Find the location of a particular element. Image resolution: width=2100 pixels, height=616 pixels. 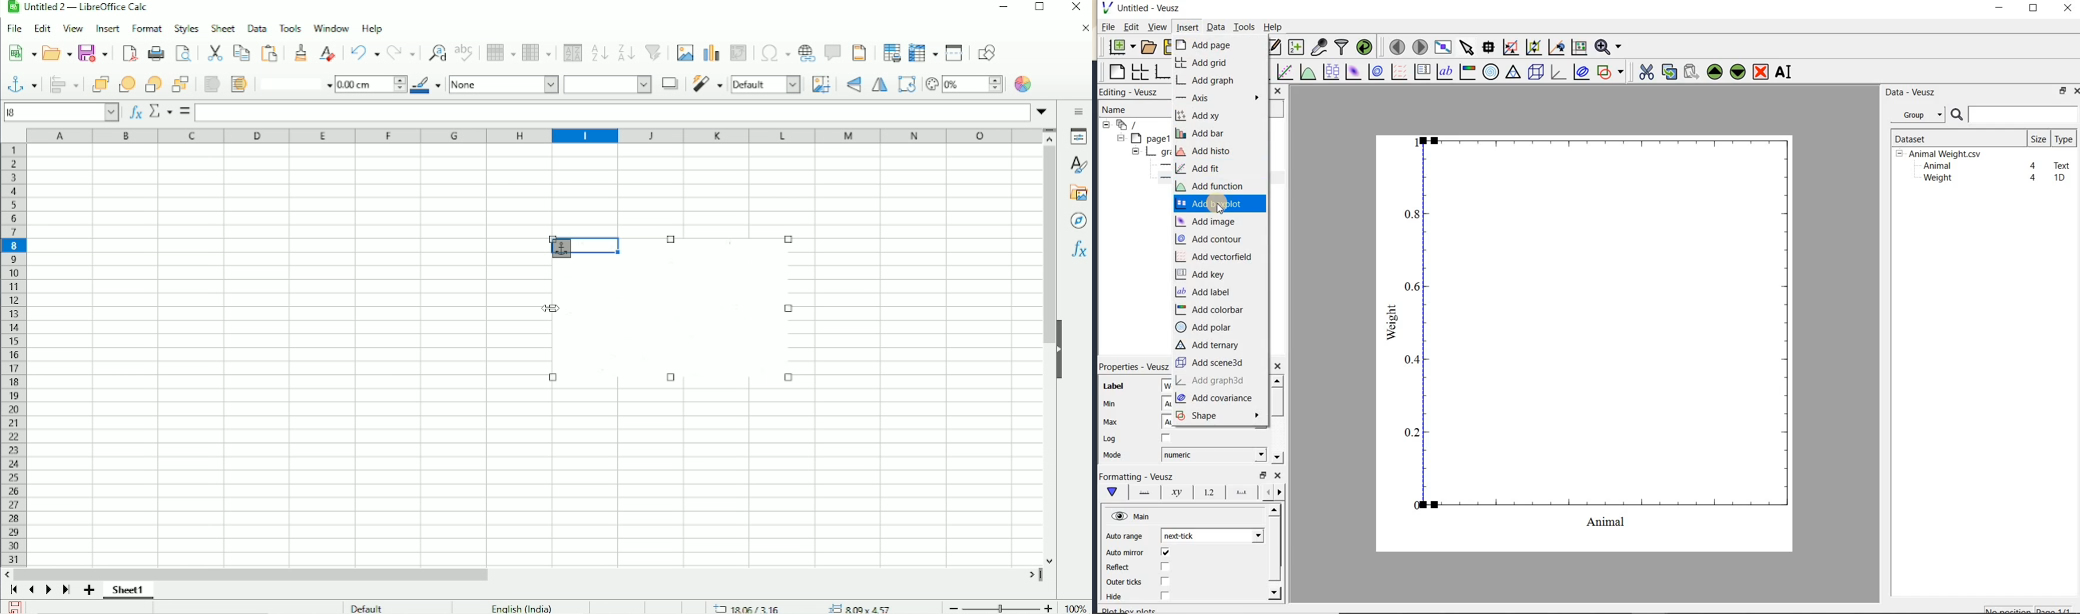

view is located at coordinates (1156, 28).